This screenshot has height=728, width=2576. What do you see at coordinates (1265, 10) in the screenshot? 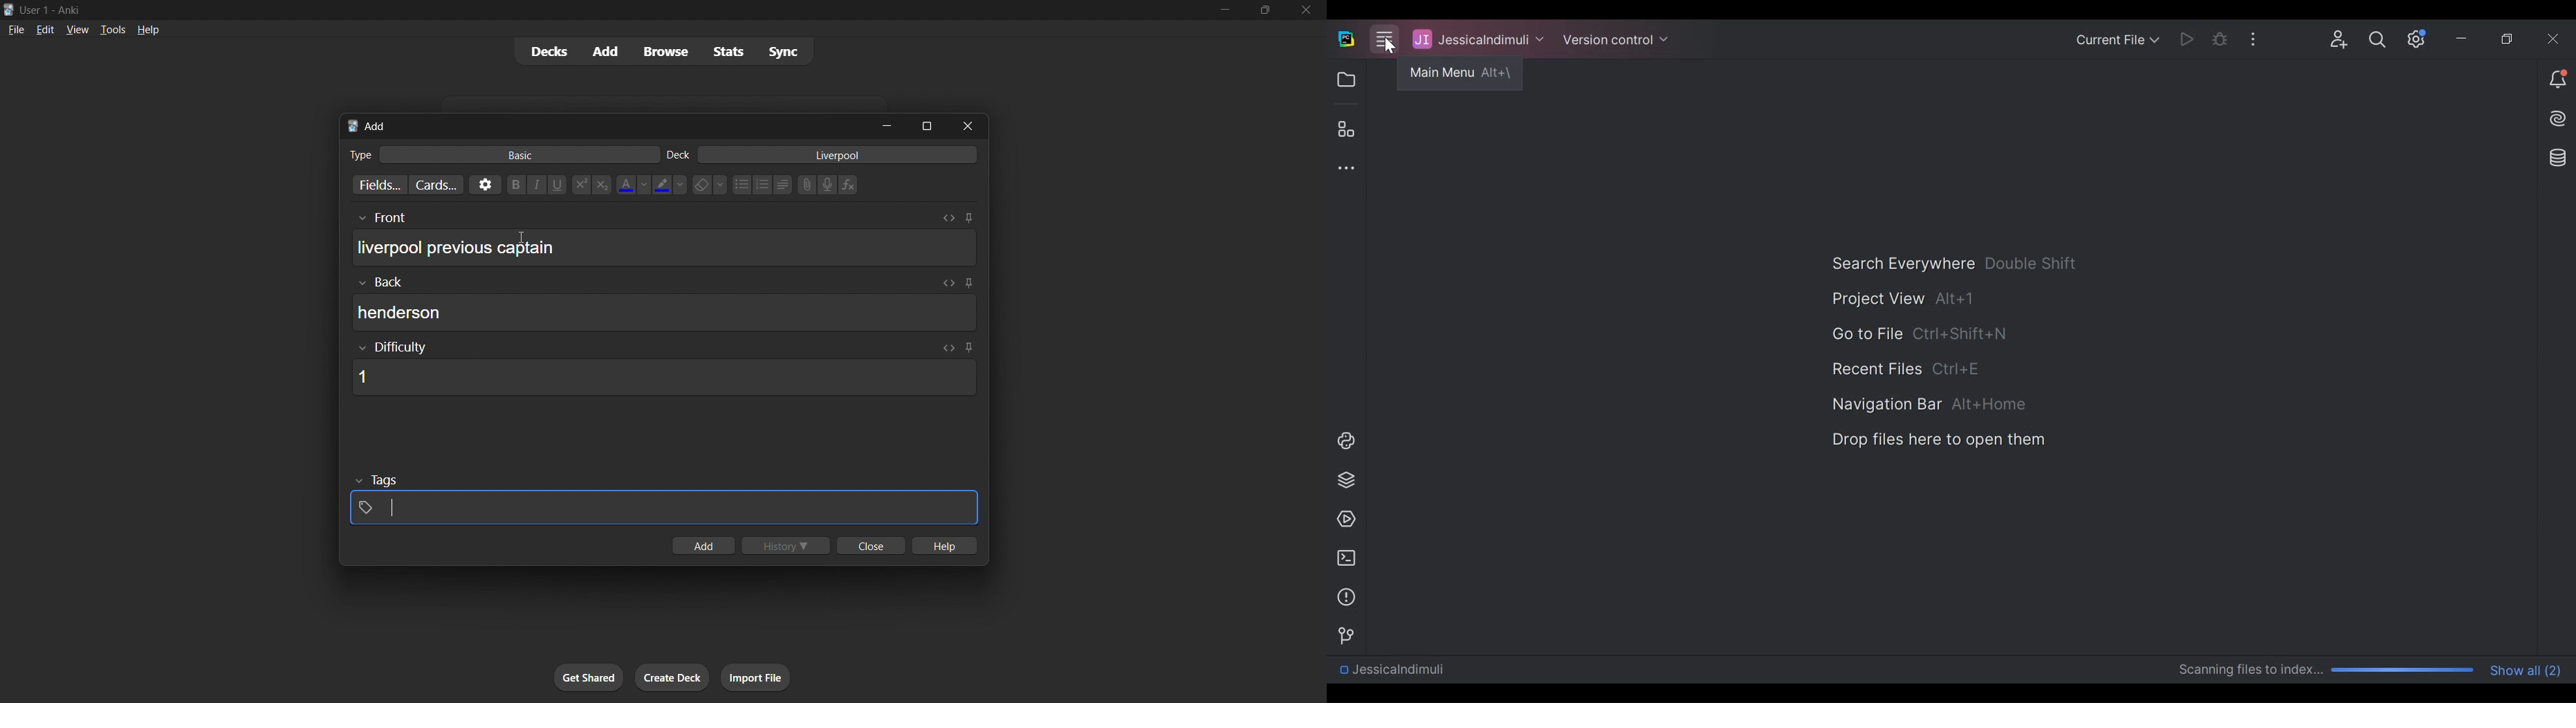
I see `maximize/restore` at bounding box center [1265, 10].